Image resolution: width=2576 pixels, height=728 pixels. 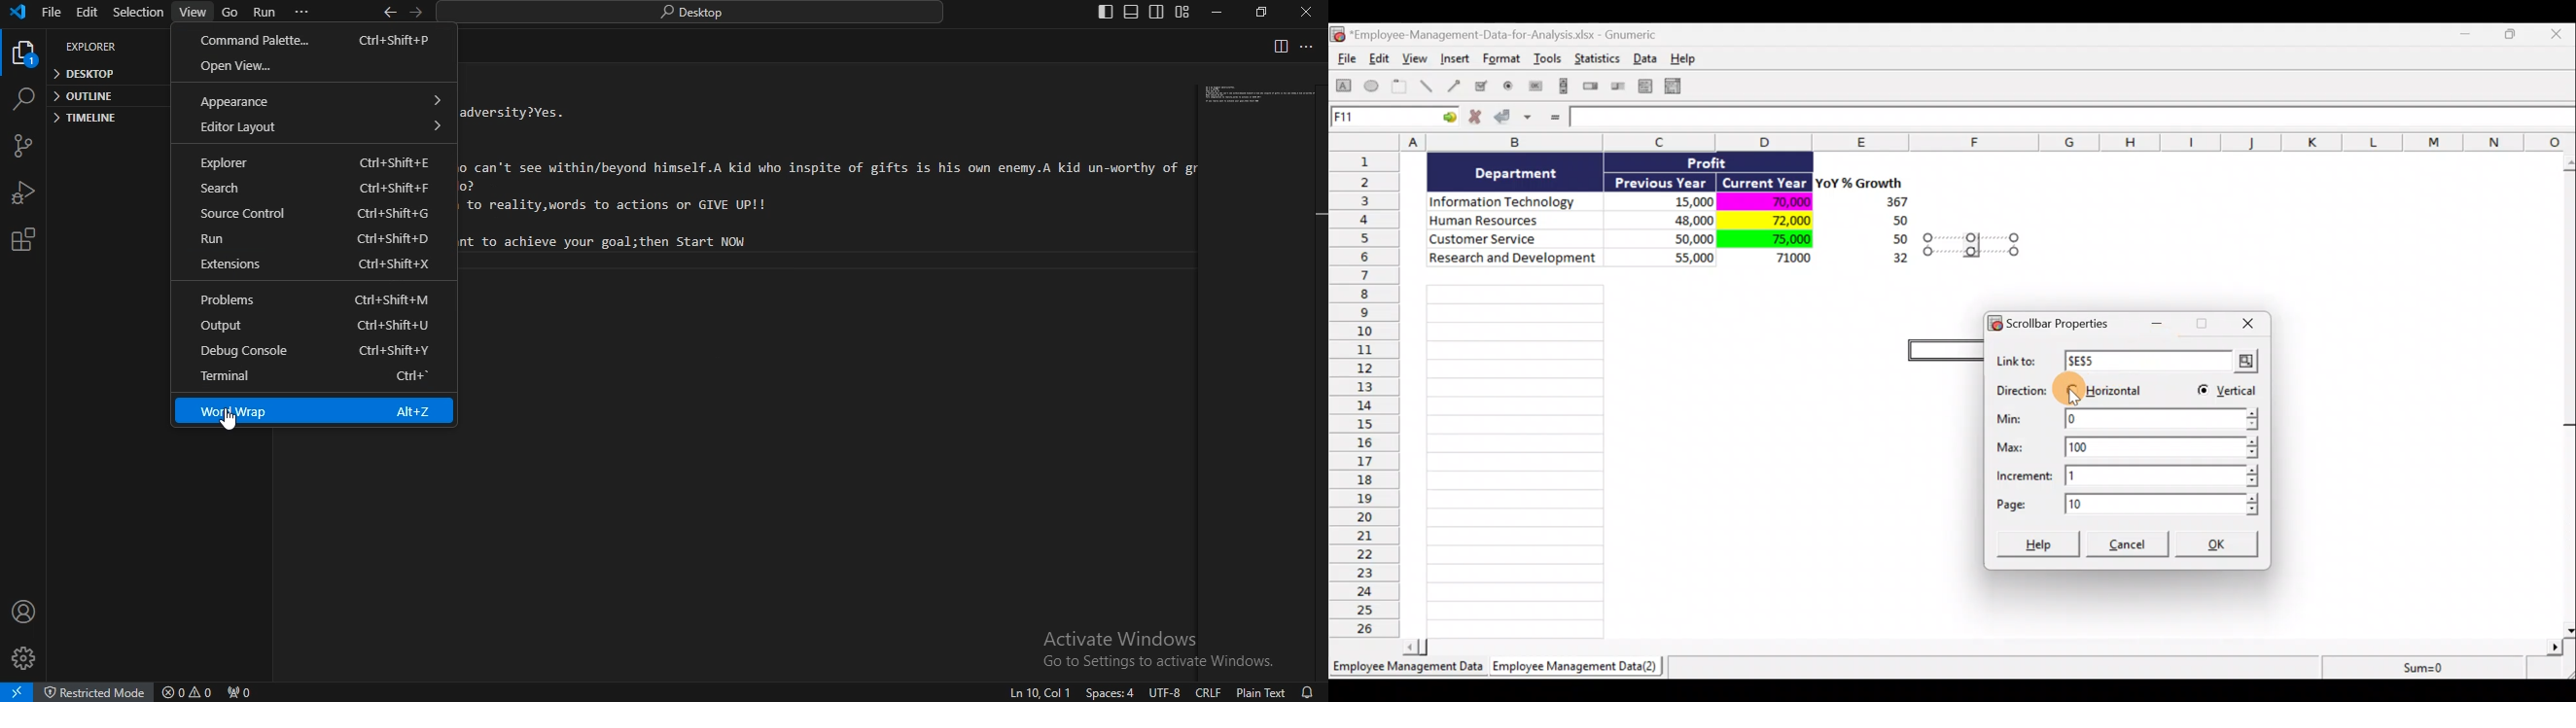 What do you see at coordinates (318, 264) in the screenshot?
I see `extensions` at bounding box center [318, 264].